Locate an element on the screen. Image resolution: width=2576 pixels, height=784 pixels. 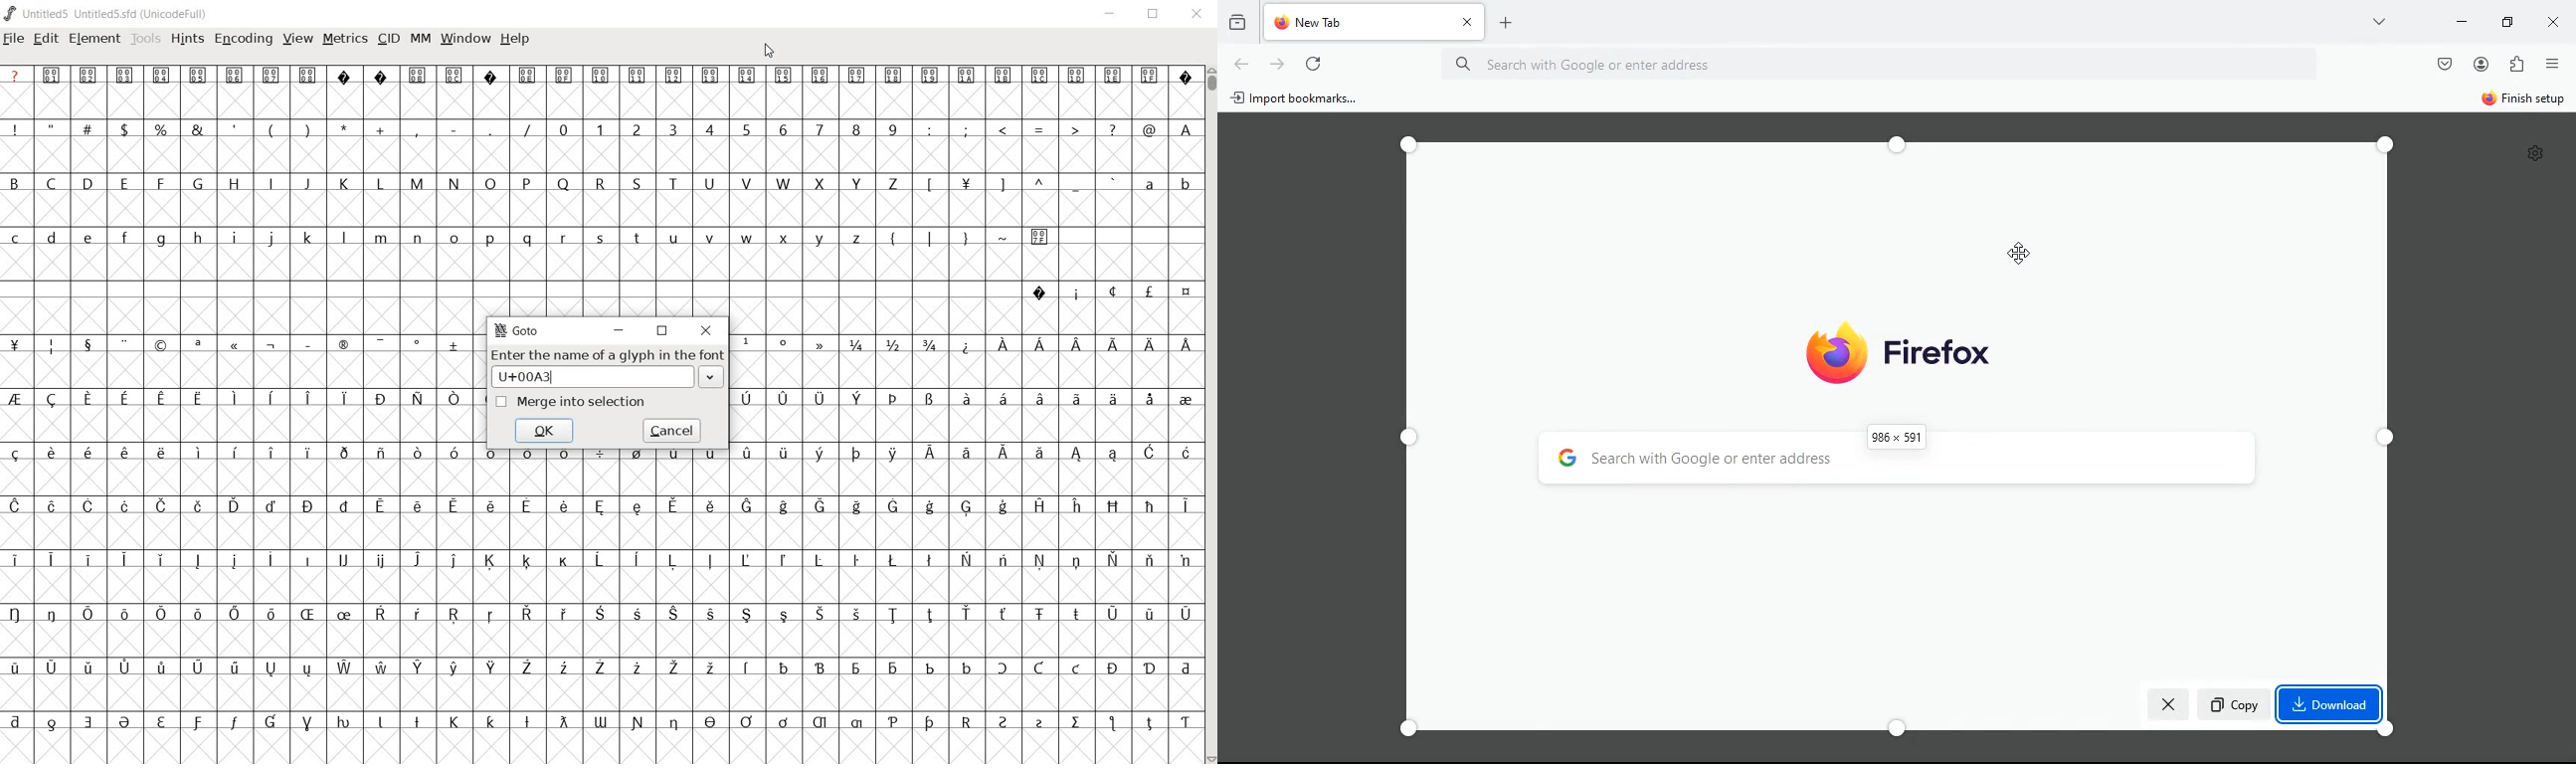
Symbol is located at coordinates (235, 668).